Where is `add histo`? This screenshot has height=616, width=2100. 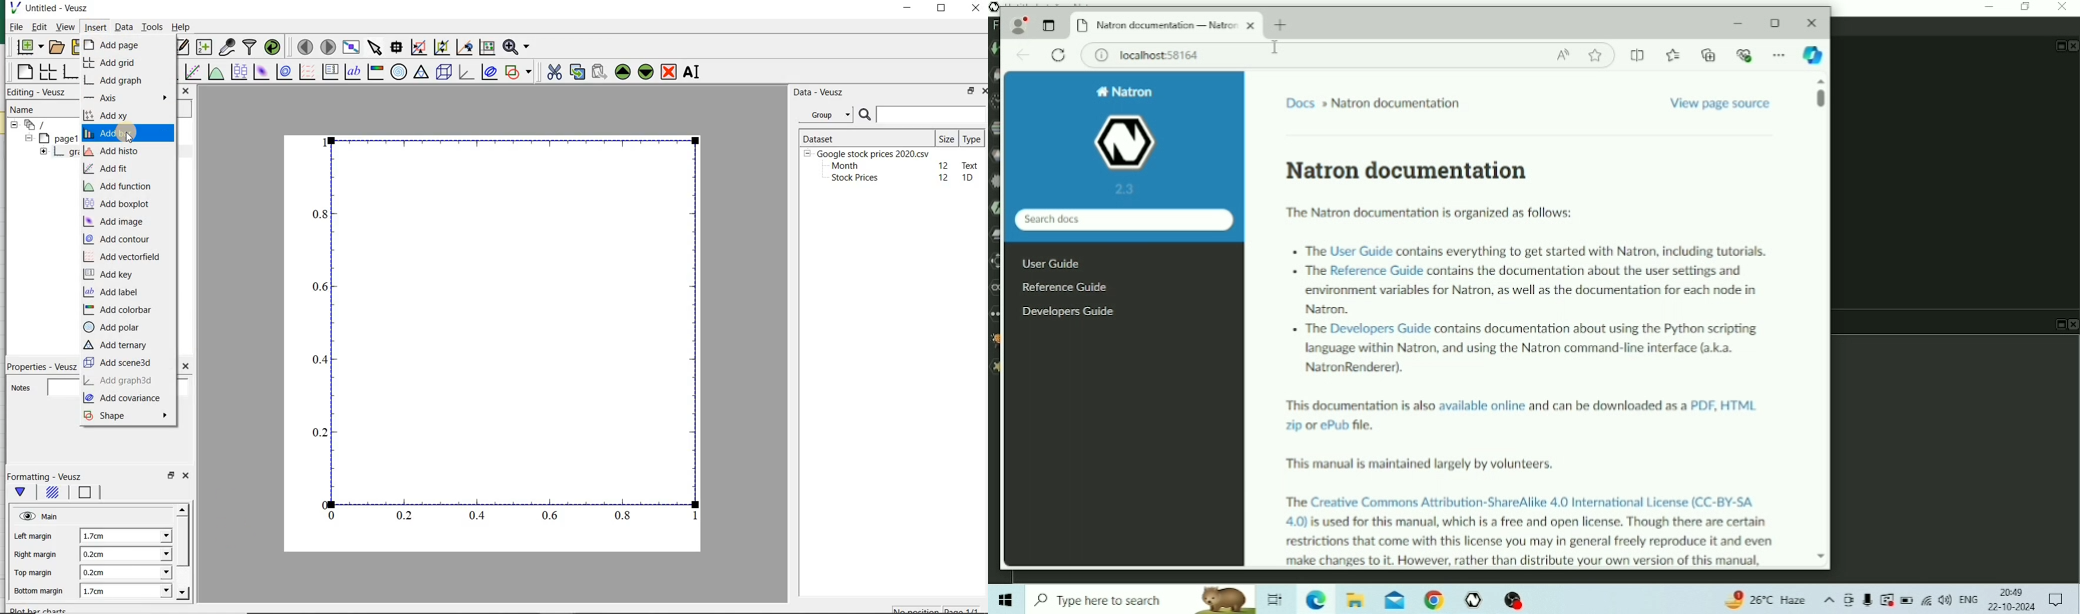
add histo is located at coordinates (121, 151).